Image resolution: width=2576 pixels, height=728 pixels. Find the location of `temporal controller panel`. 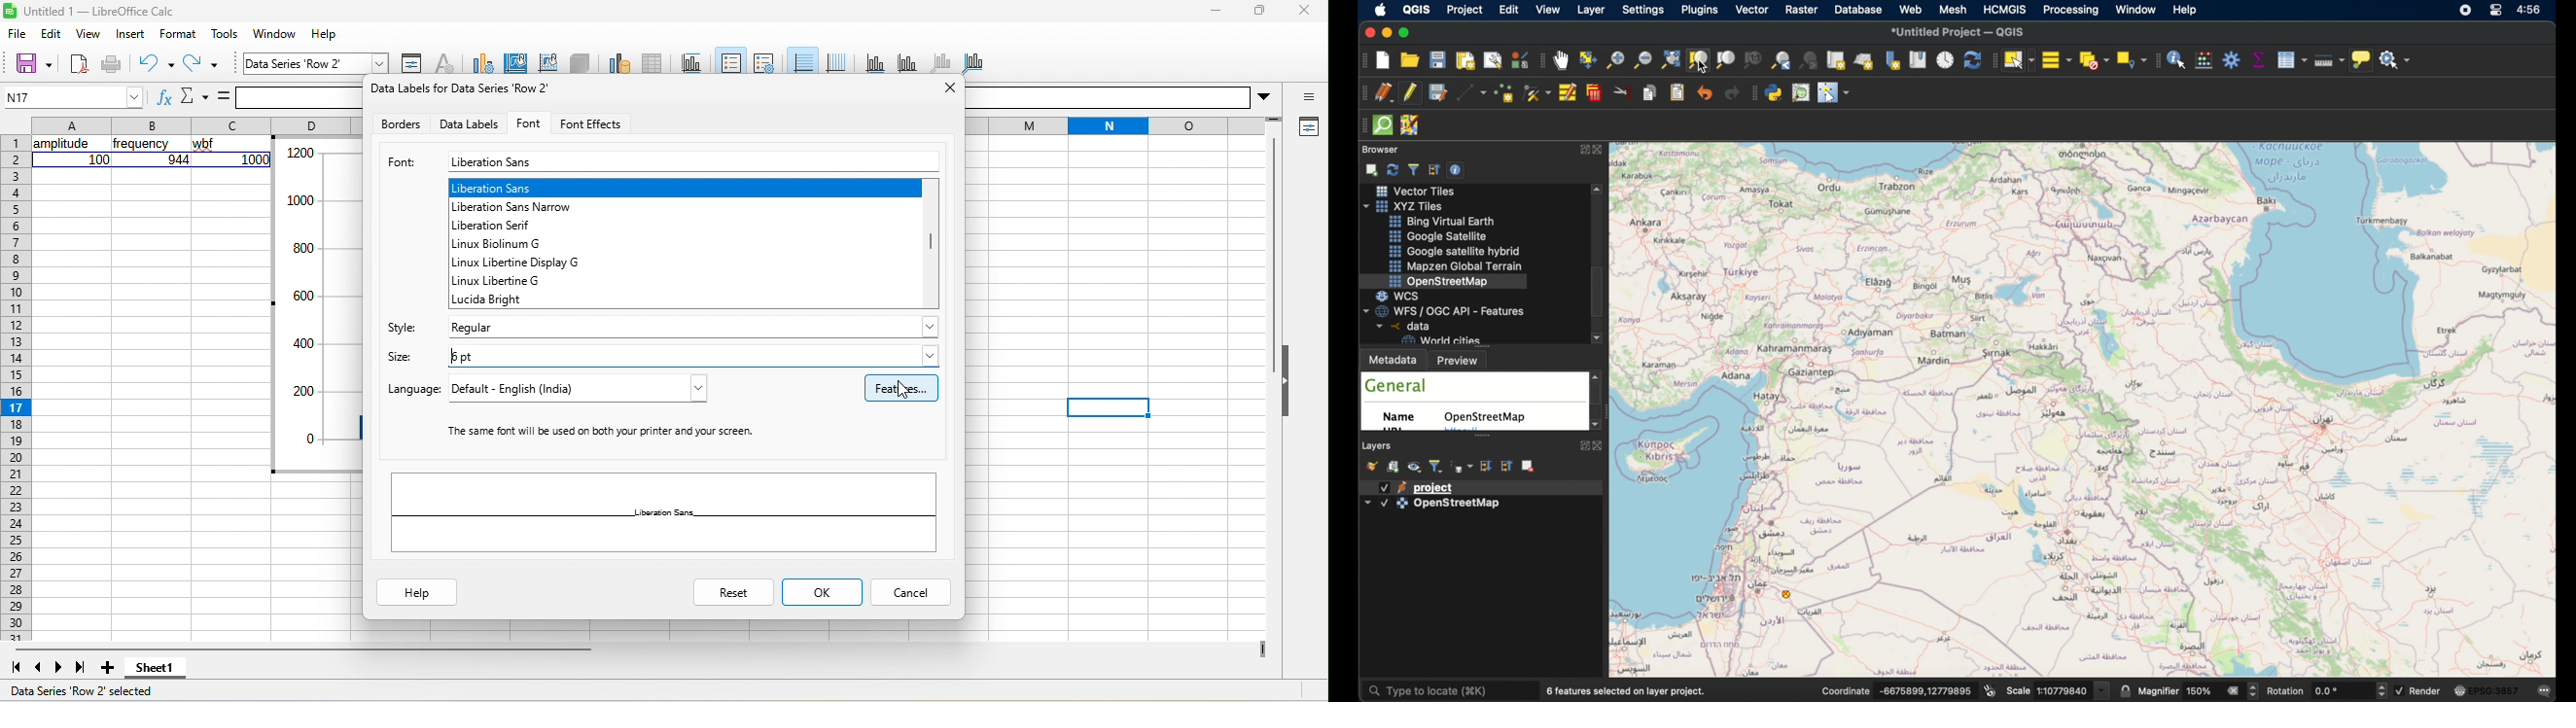

temporal controller panel is located at coordinates (1945, 59).